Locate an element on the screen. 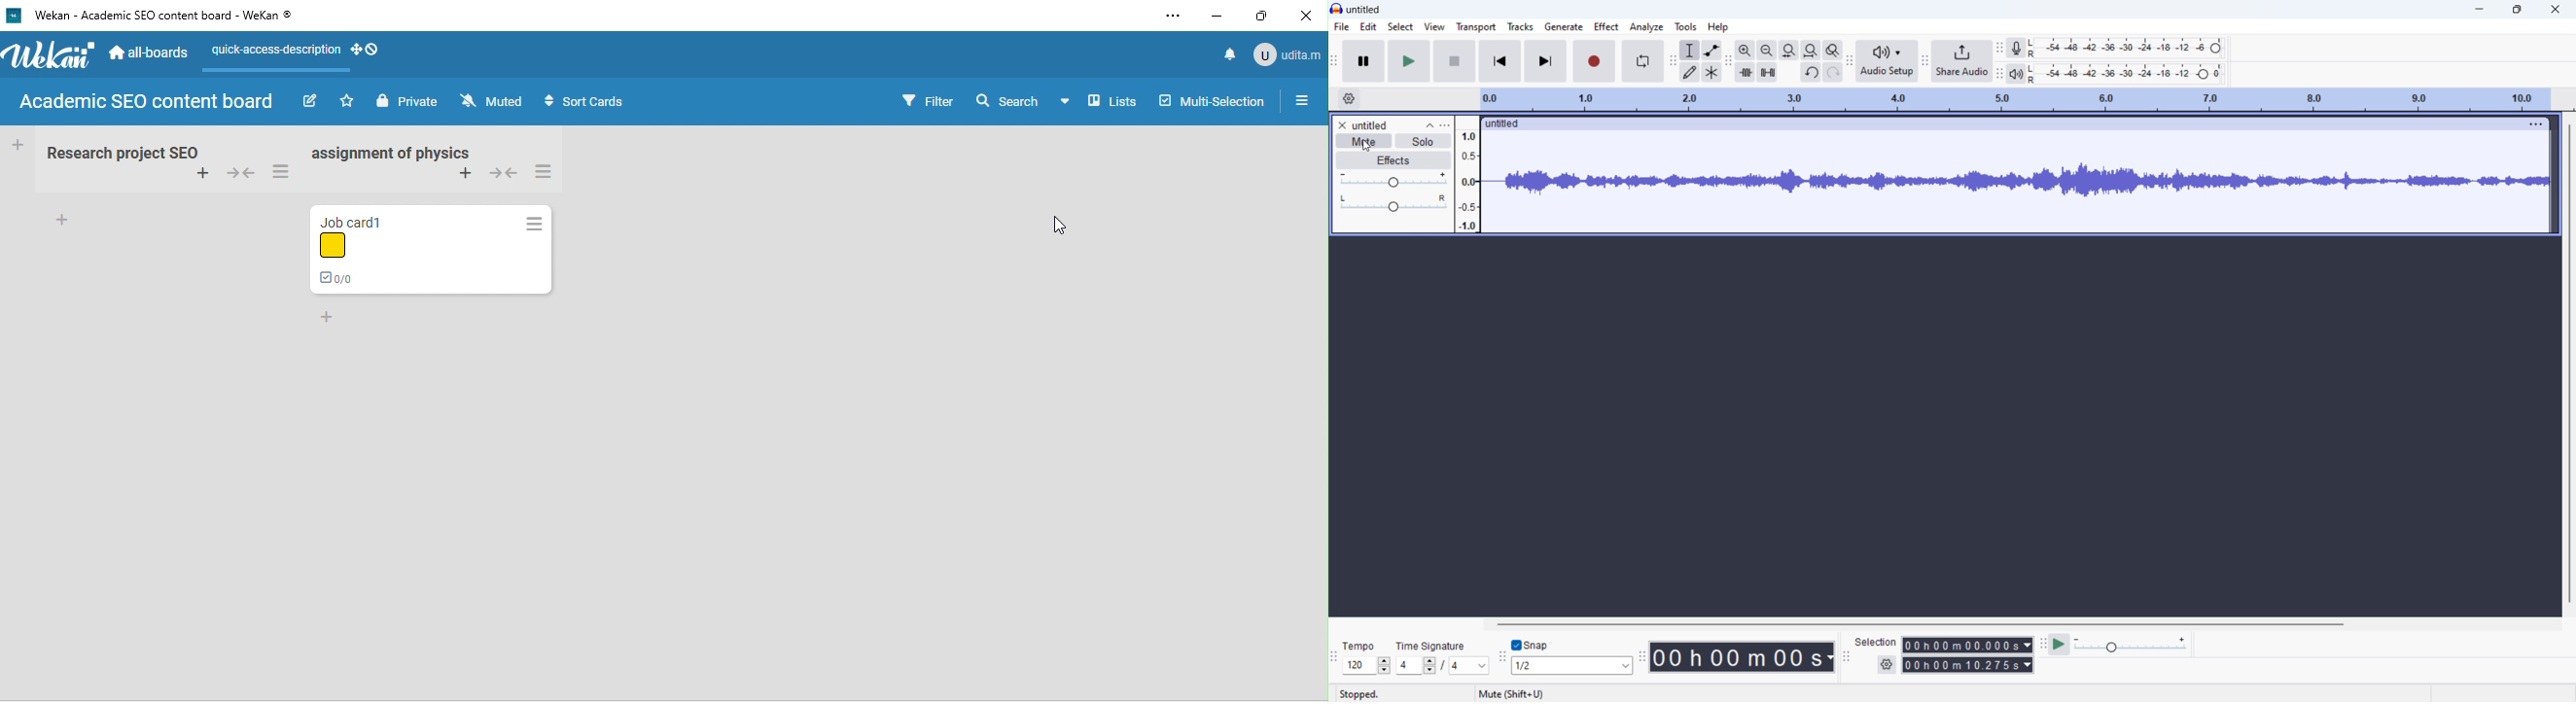 The height and width of the screenshot is (728, 2576). add is located at coordinates (330, 316).